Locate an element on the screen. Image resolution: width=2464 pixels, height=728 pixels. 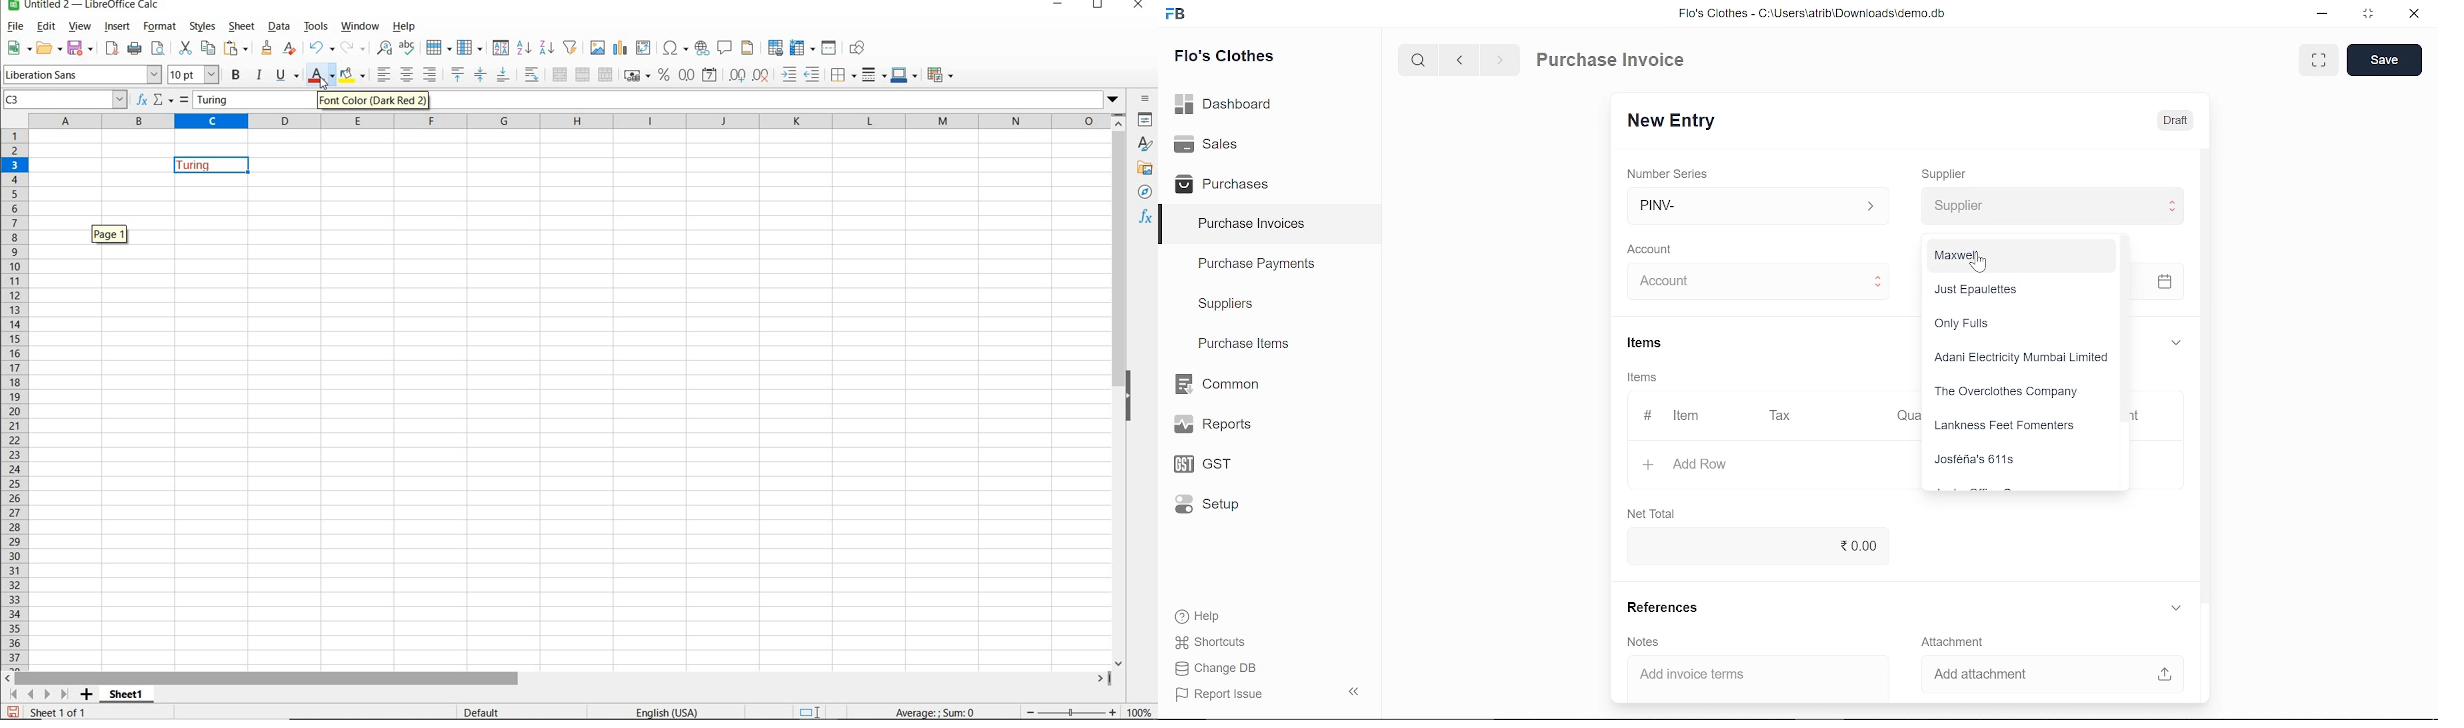
Only Fulls is located at coordinates (2012, 323).